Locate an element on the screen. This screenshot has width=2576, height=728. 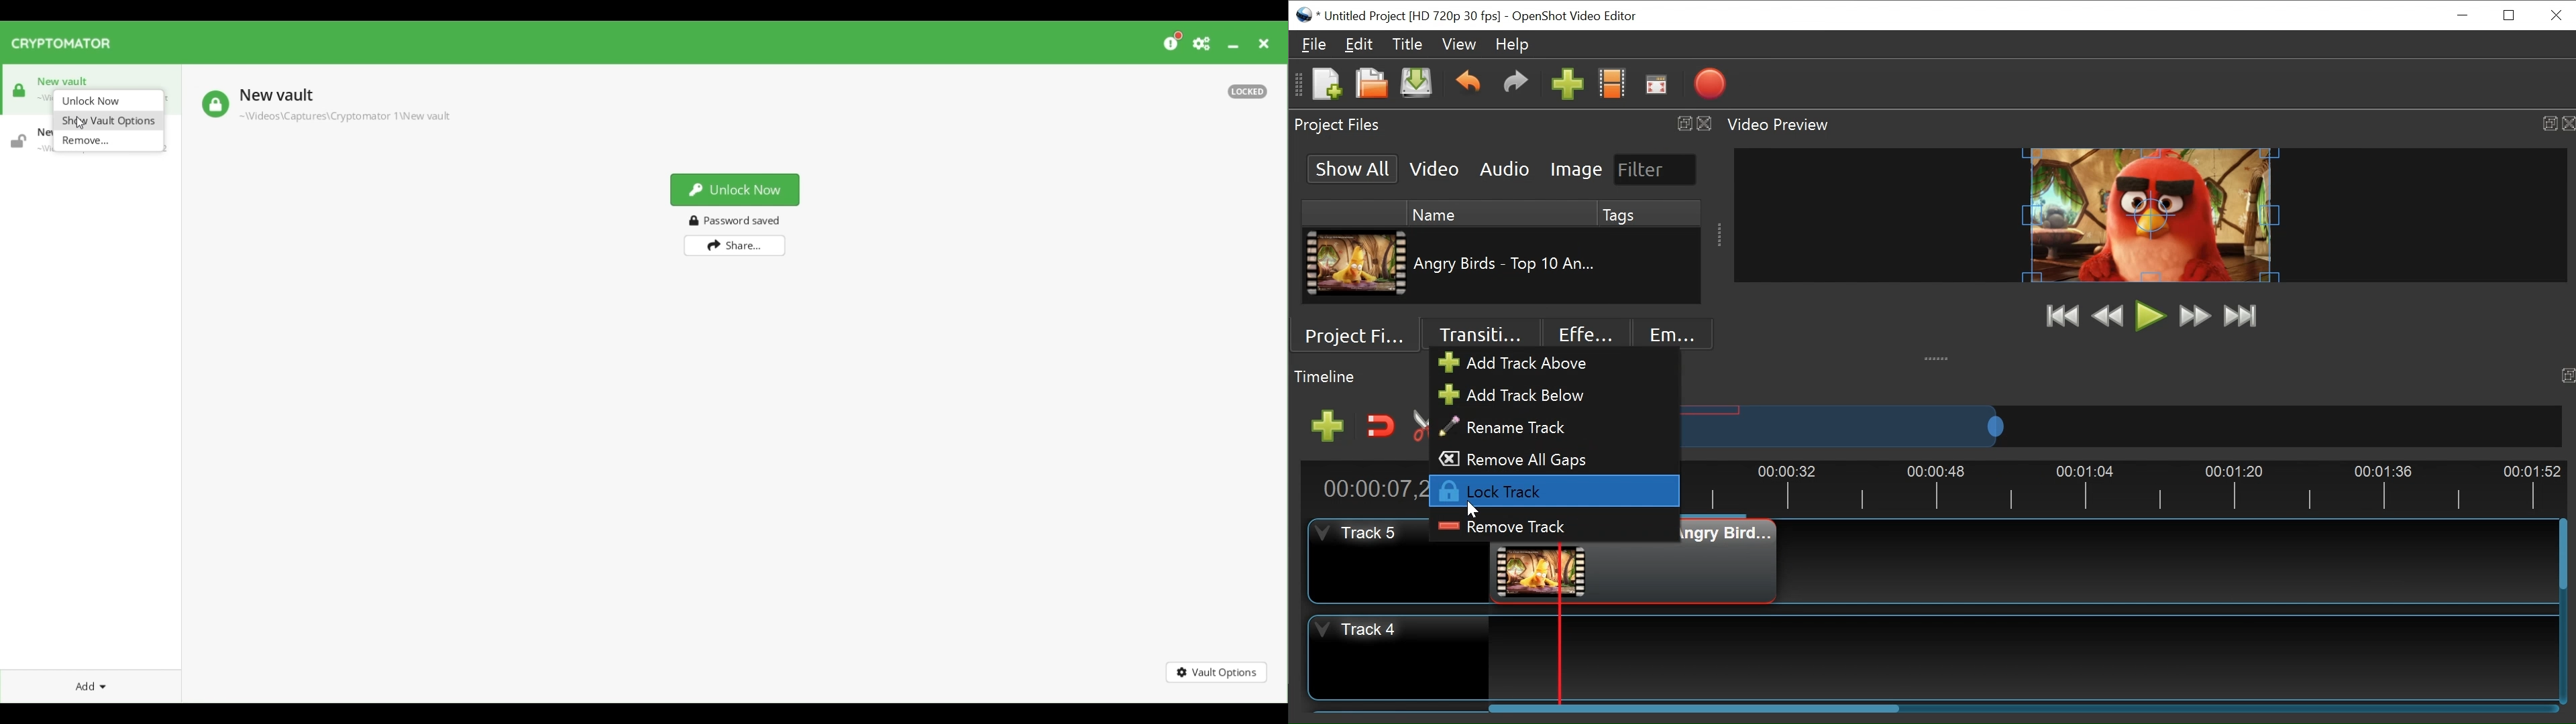
File is located at coordinates (1316, 44).